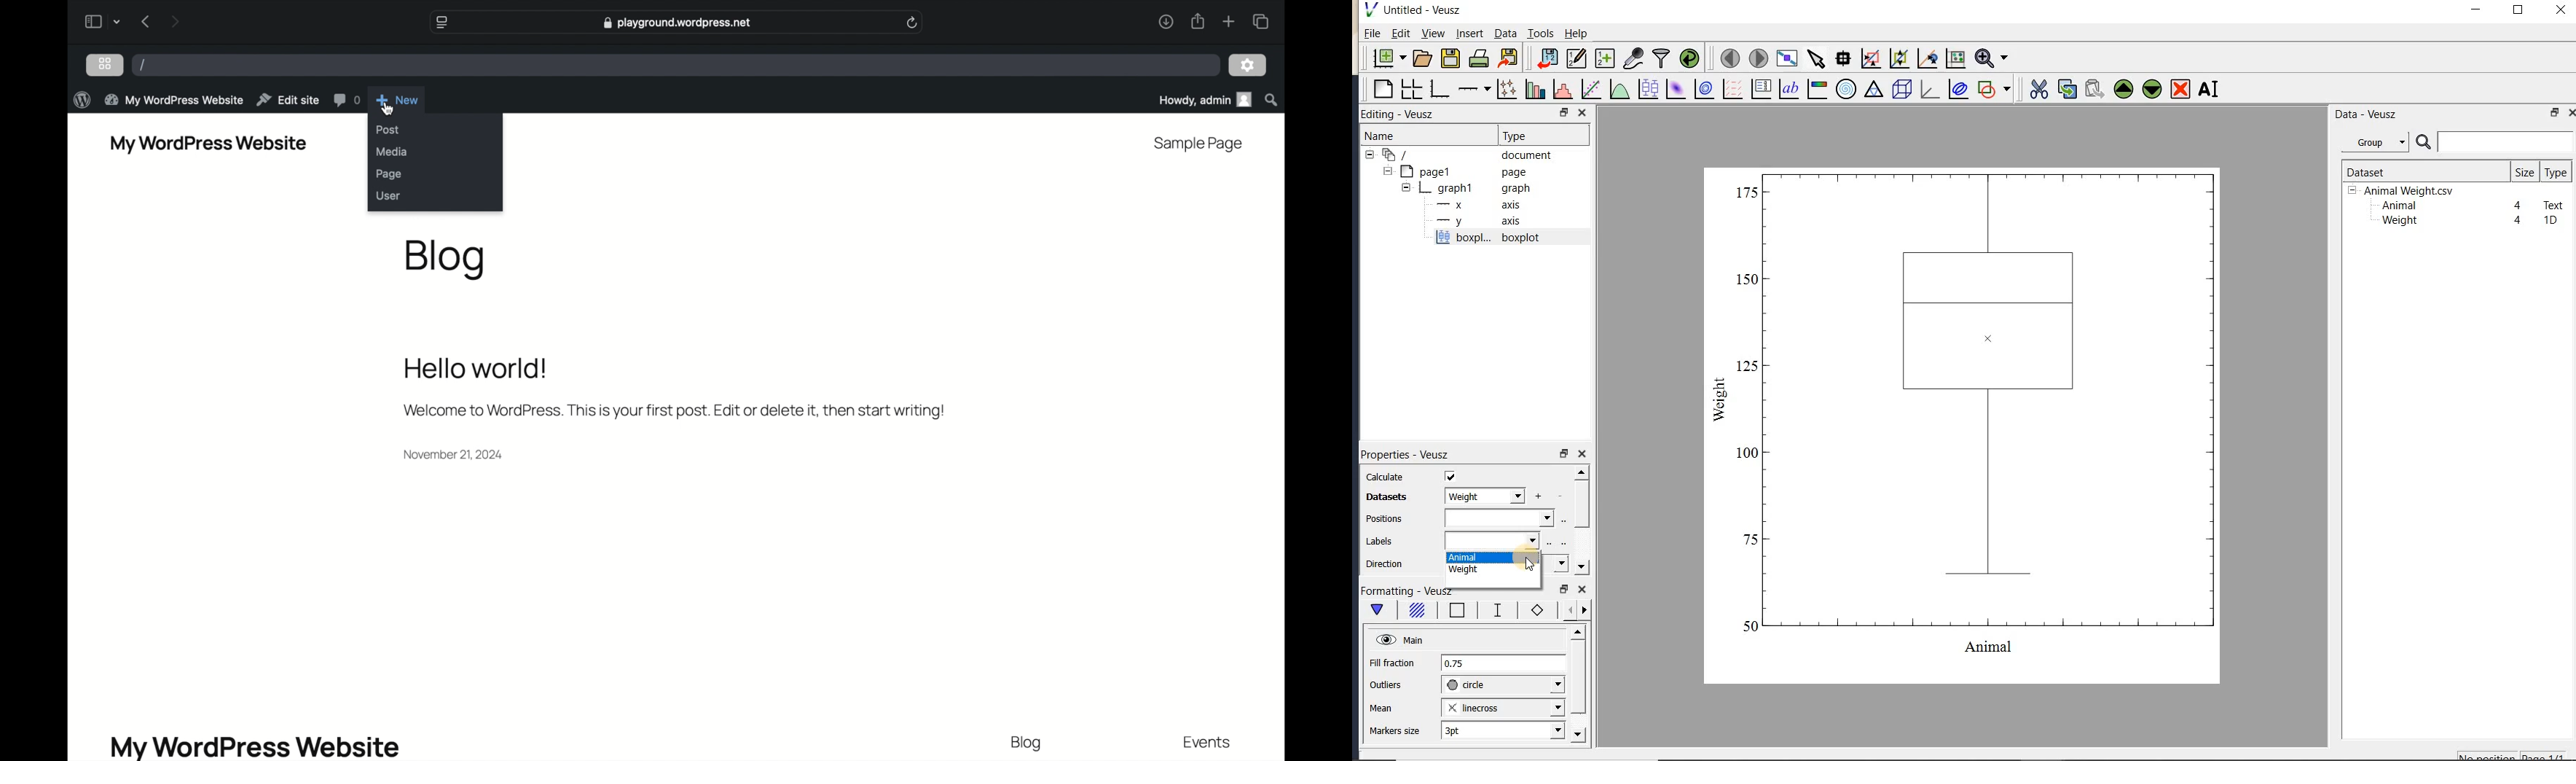 The height and width of the screenshot is (784, 2576). What do you see at coordinates (1495, 610) in the screenshot?
I see `whisker line` at bounding box center [1495, 610].